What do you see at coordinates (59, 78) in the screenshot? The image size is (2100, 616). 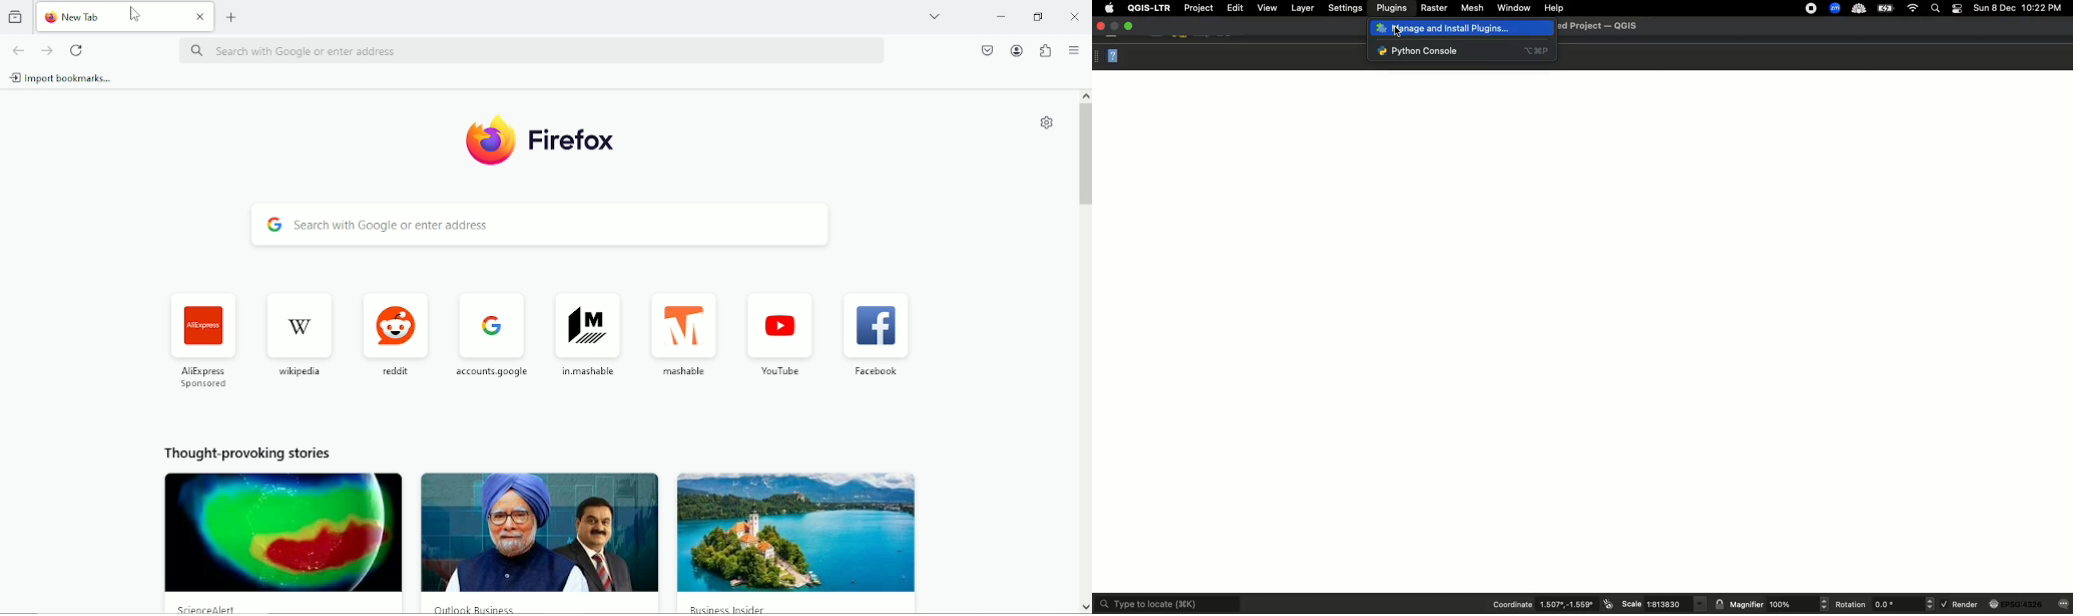 I see `import bookmarks` at bounding box center [59, 78].